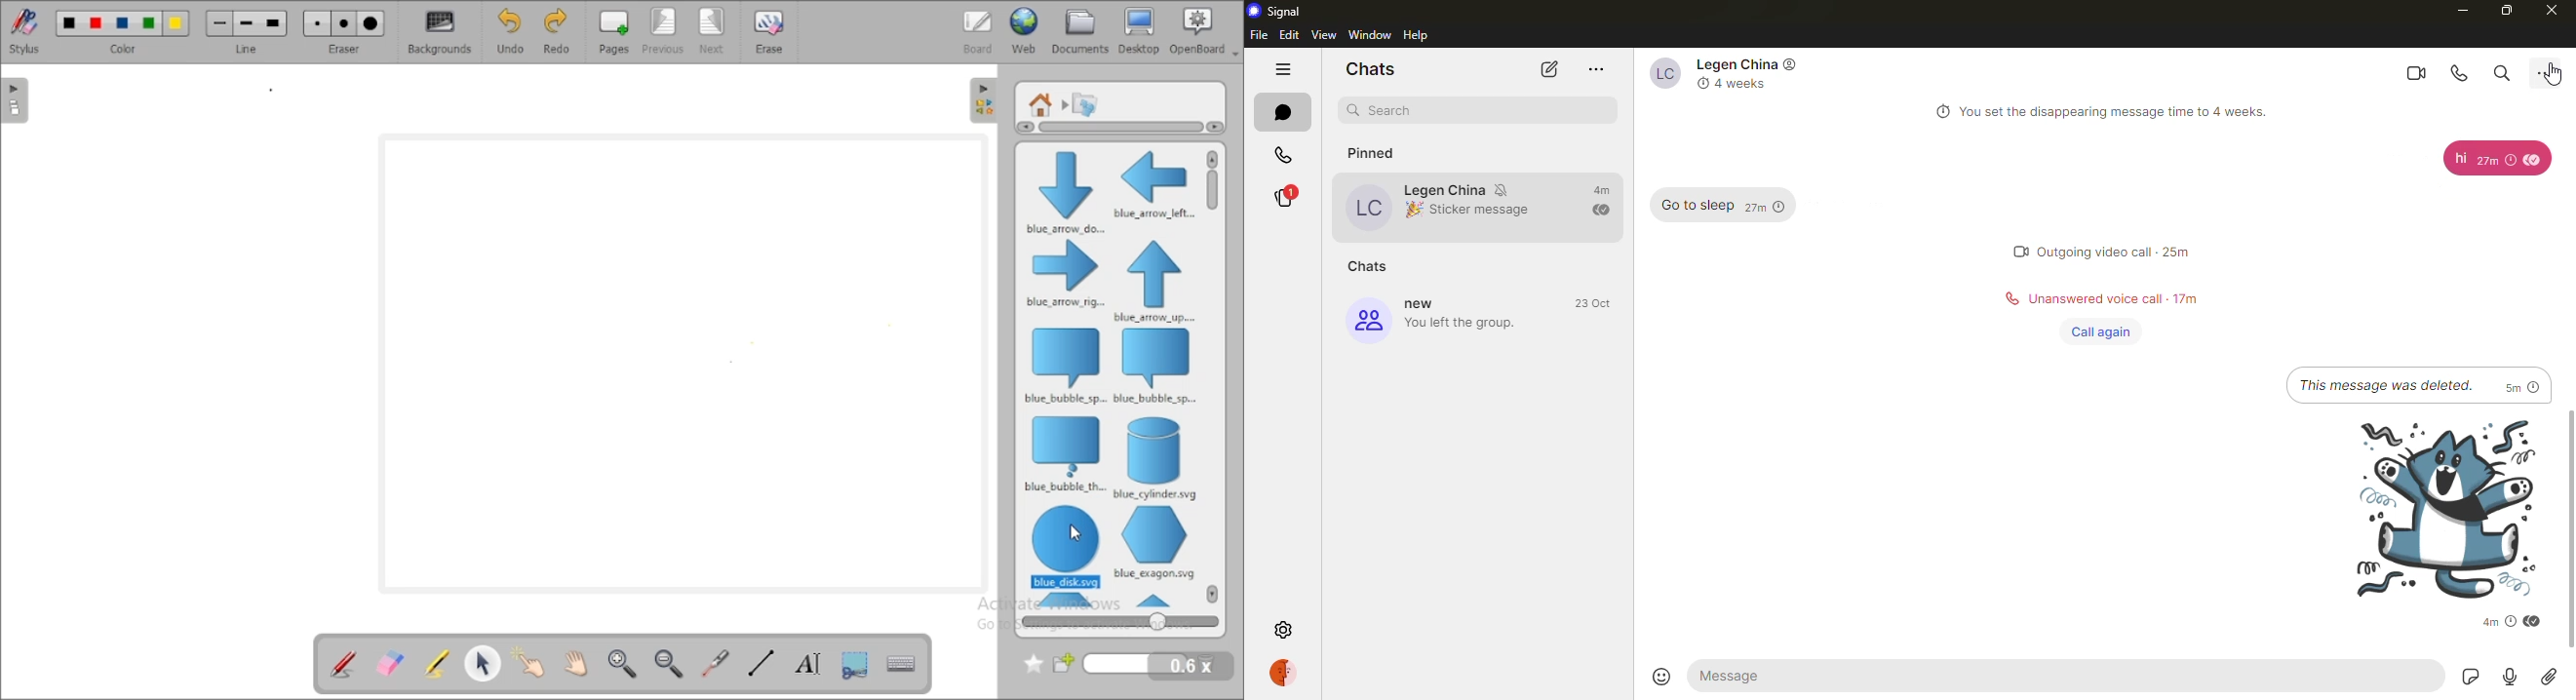  What do you see at coordinates (2491, 622) in the screenshot?
I see `time` at bounding box center [2491, 622].